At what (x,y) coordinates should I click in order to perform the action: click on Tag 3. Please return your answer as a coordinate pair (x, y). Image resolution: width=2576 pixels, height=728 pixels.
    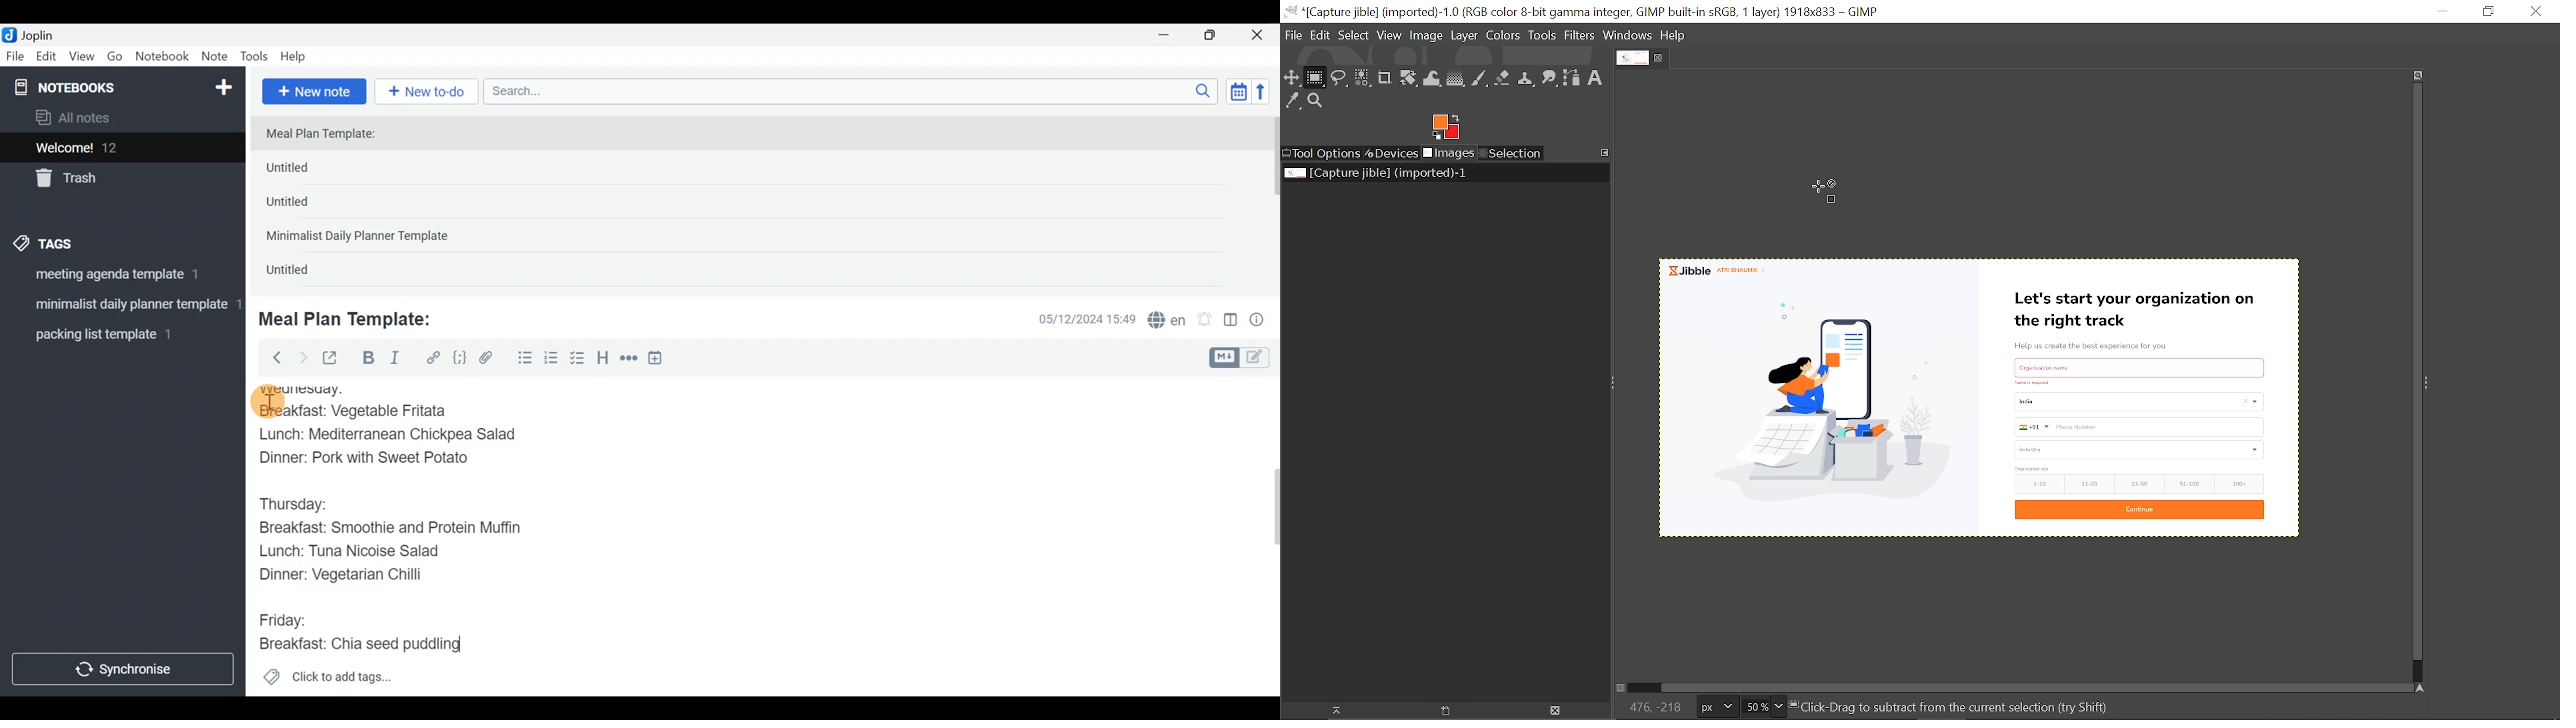
    Looking at the image, I should click on (118, 334).